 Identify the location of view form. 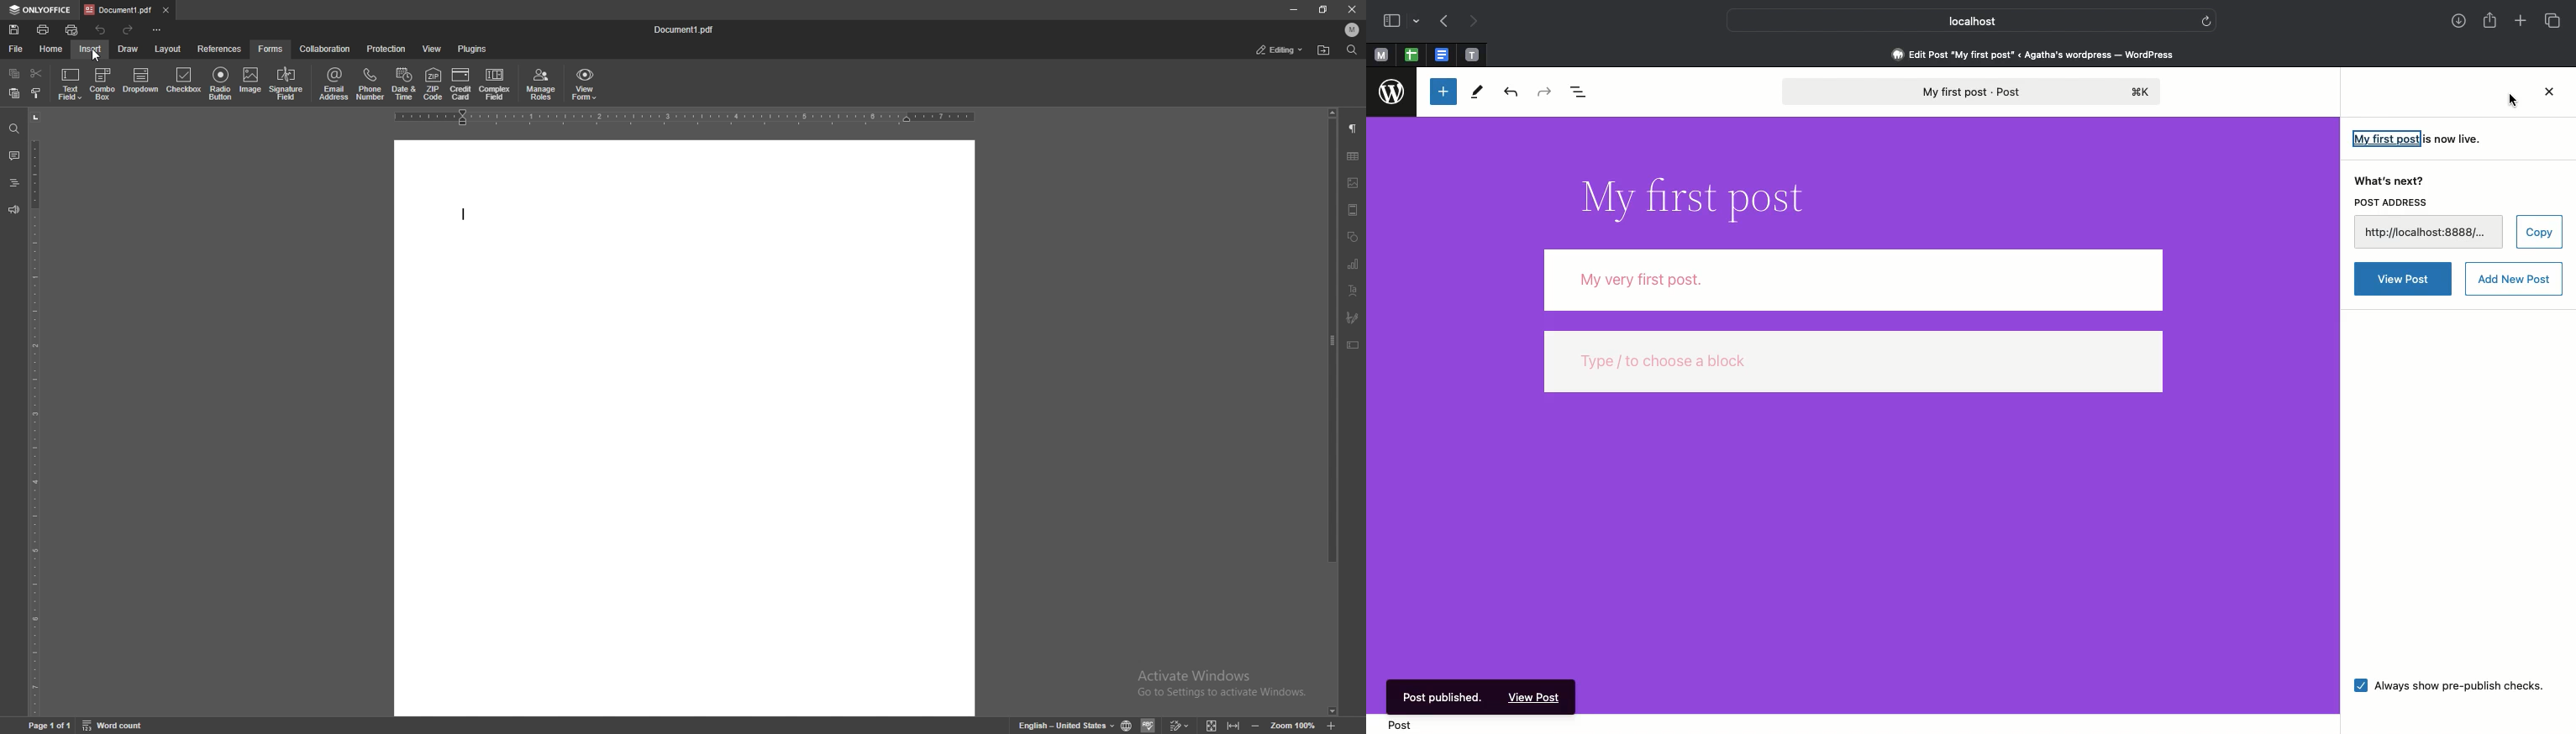
(585, 85).